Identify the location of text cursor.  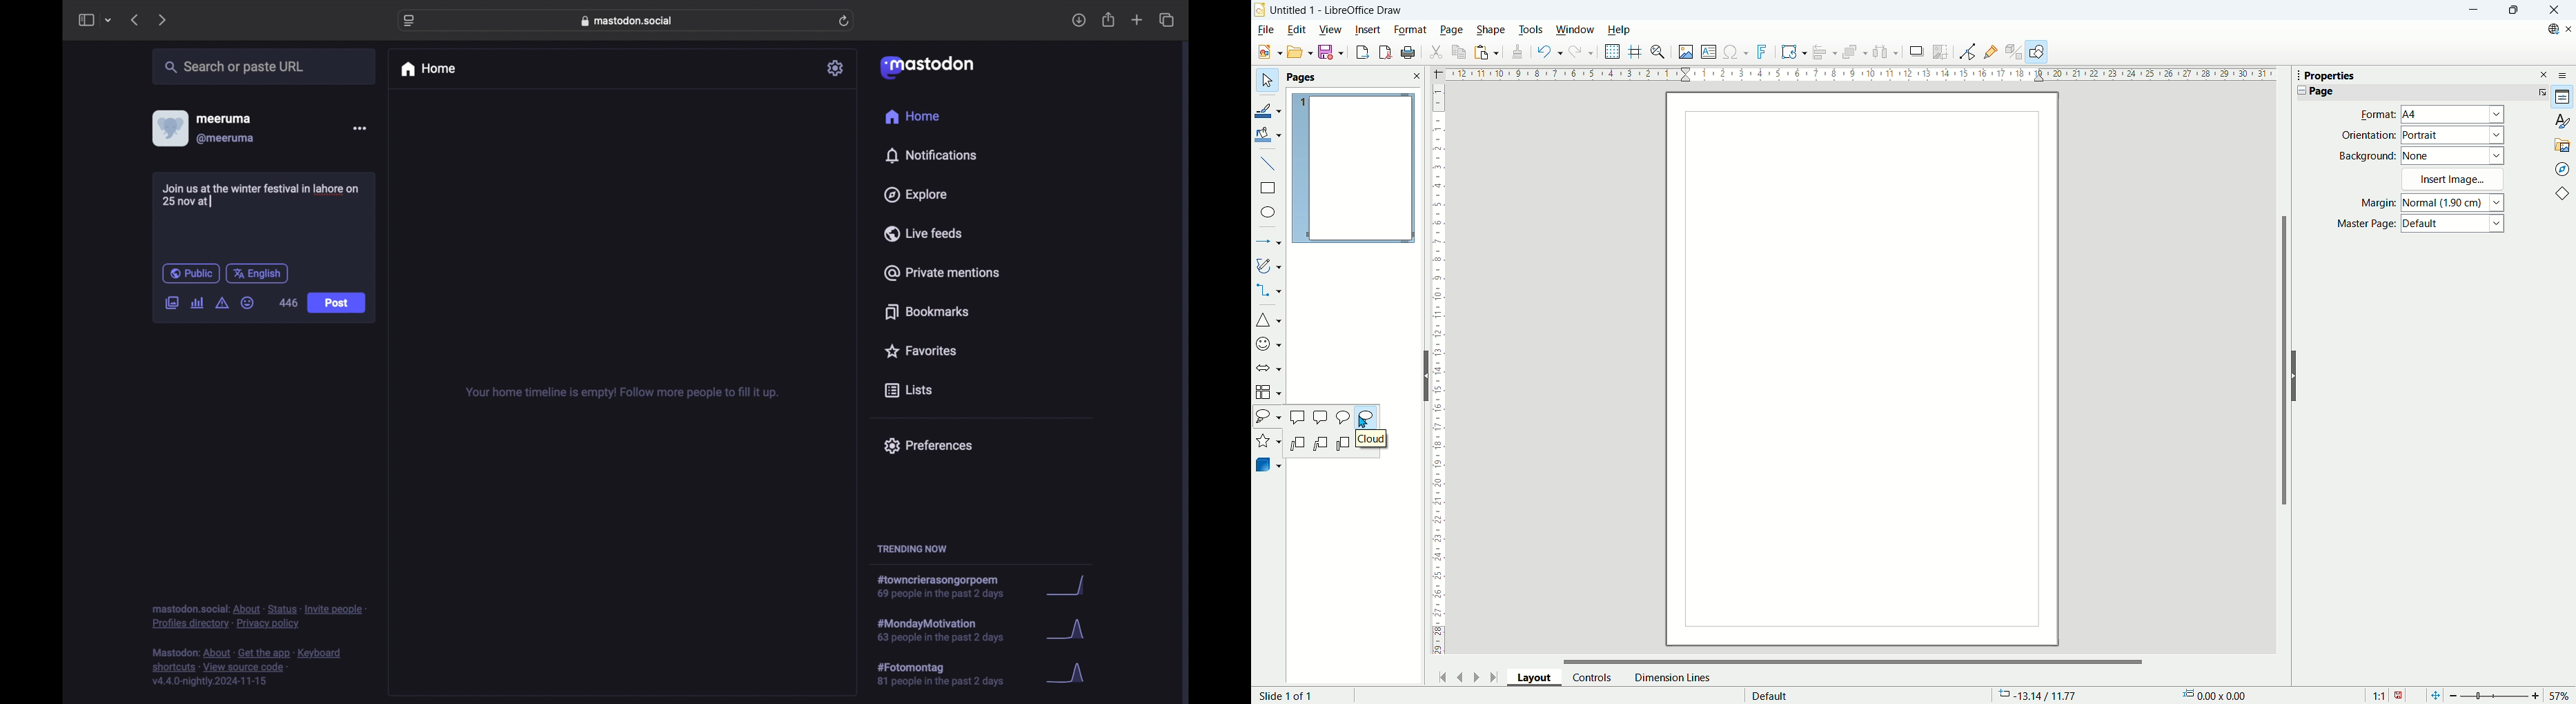
(211, 200).